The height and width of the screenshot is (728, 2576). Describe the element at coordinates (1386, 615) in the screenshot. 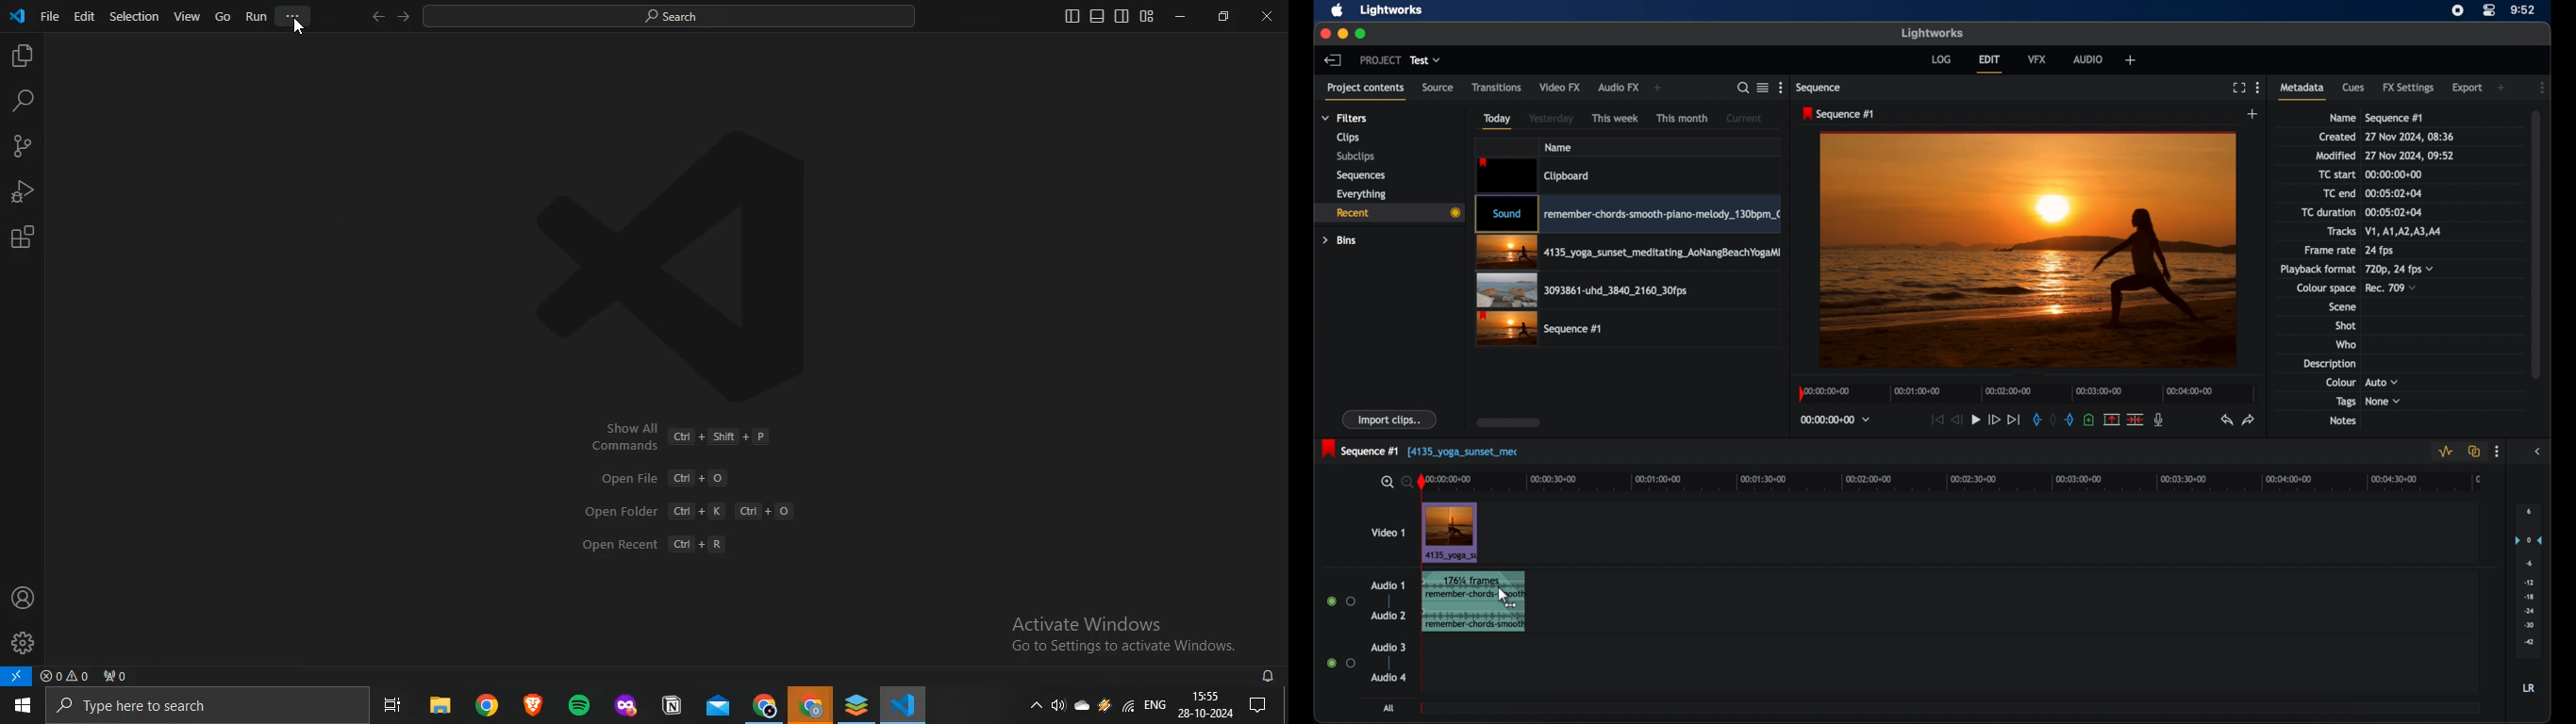

I see `audio 2` at that location.